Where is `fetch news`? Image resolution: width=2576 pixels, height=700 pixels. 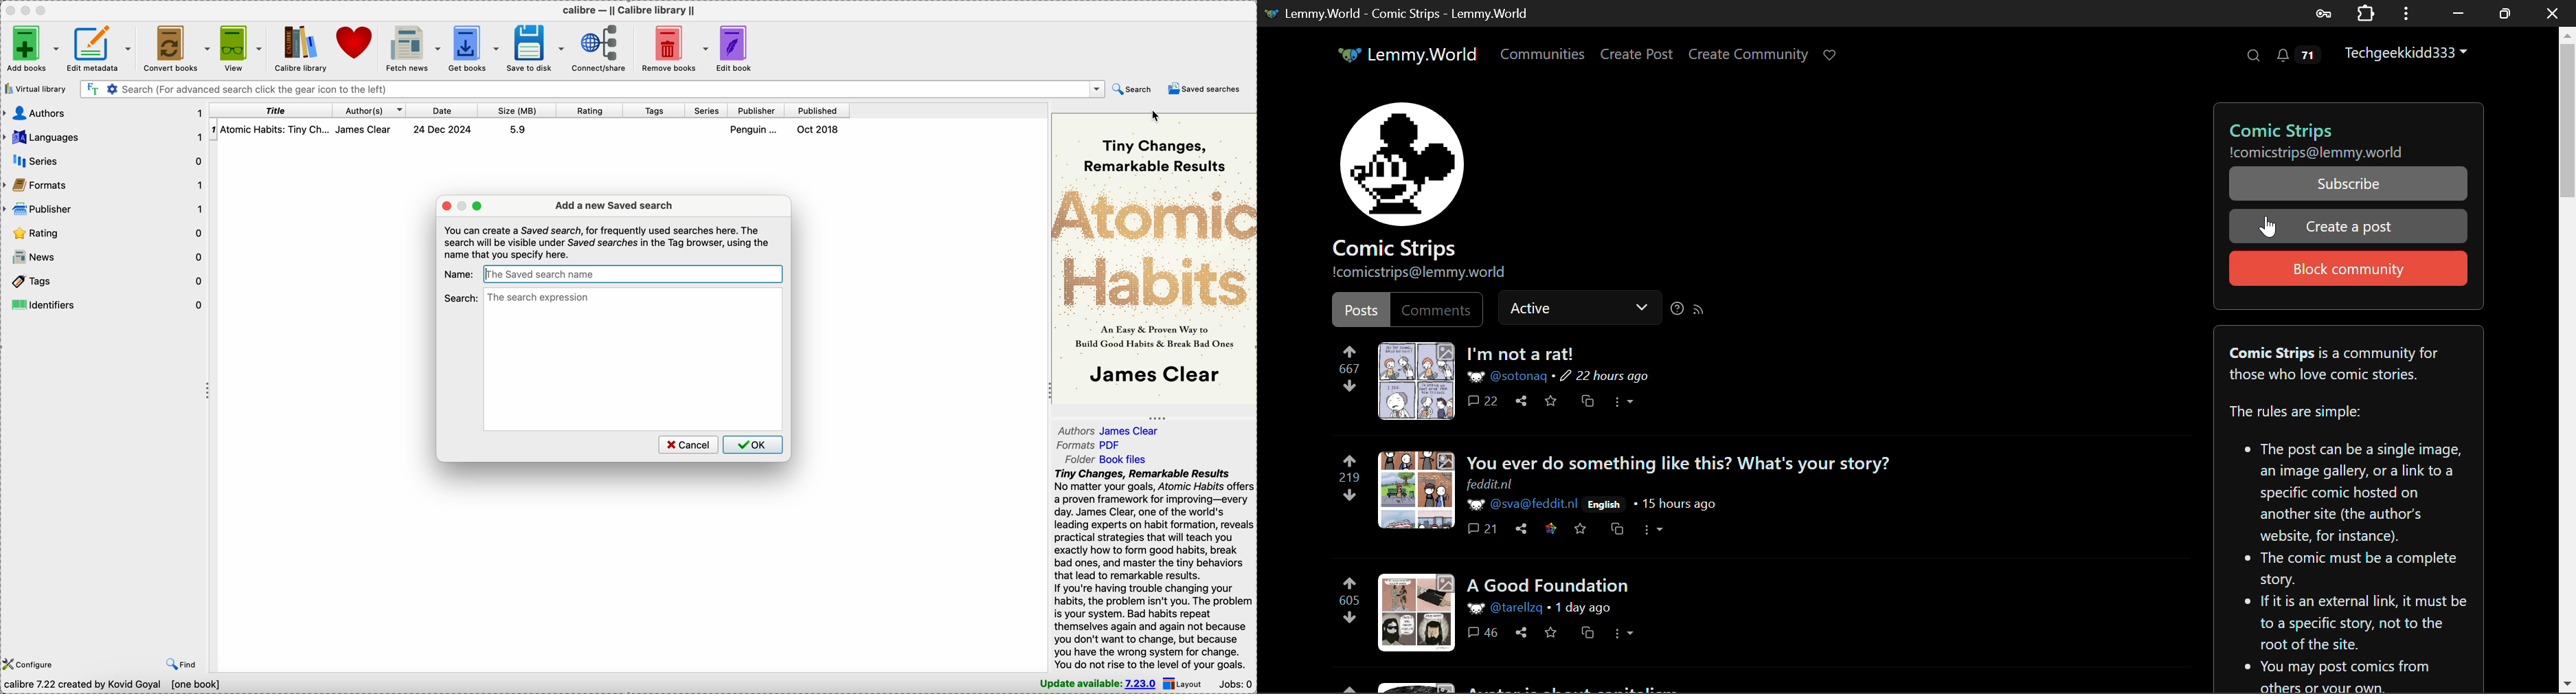 fetch news is located at coordinates (414, 47).